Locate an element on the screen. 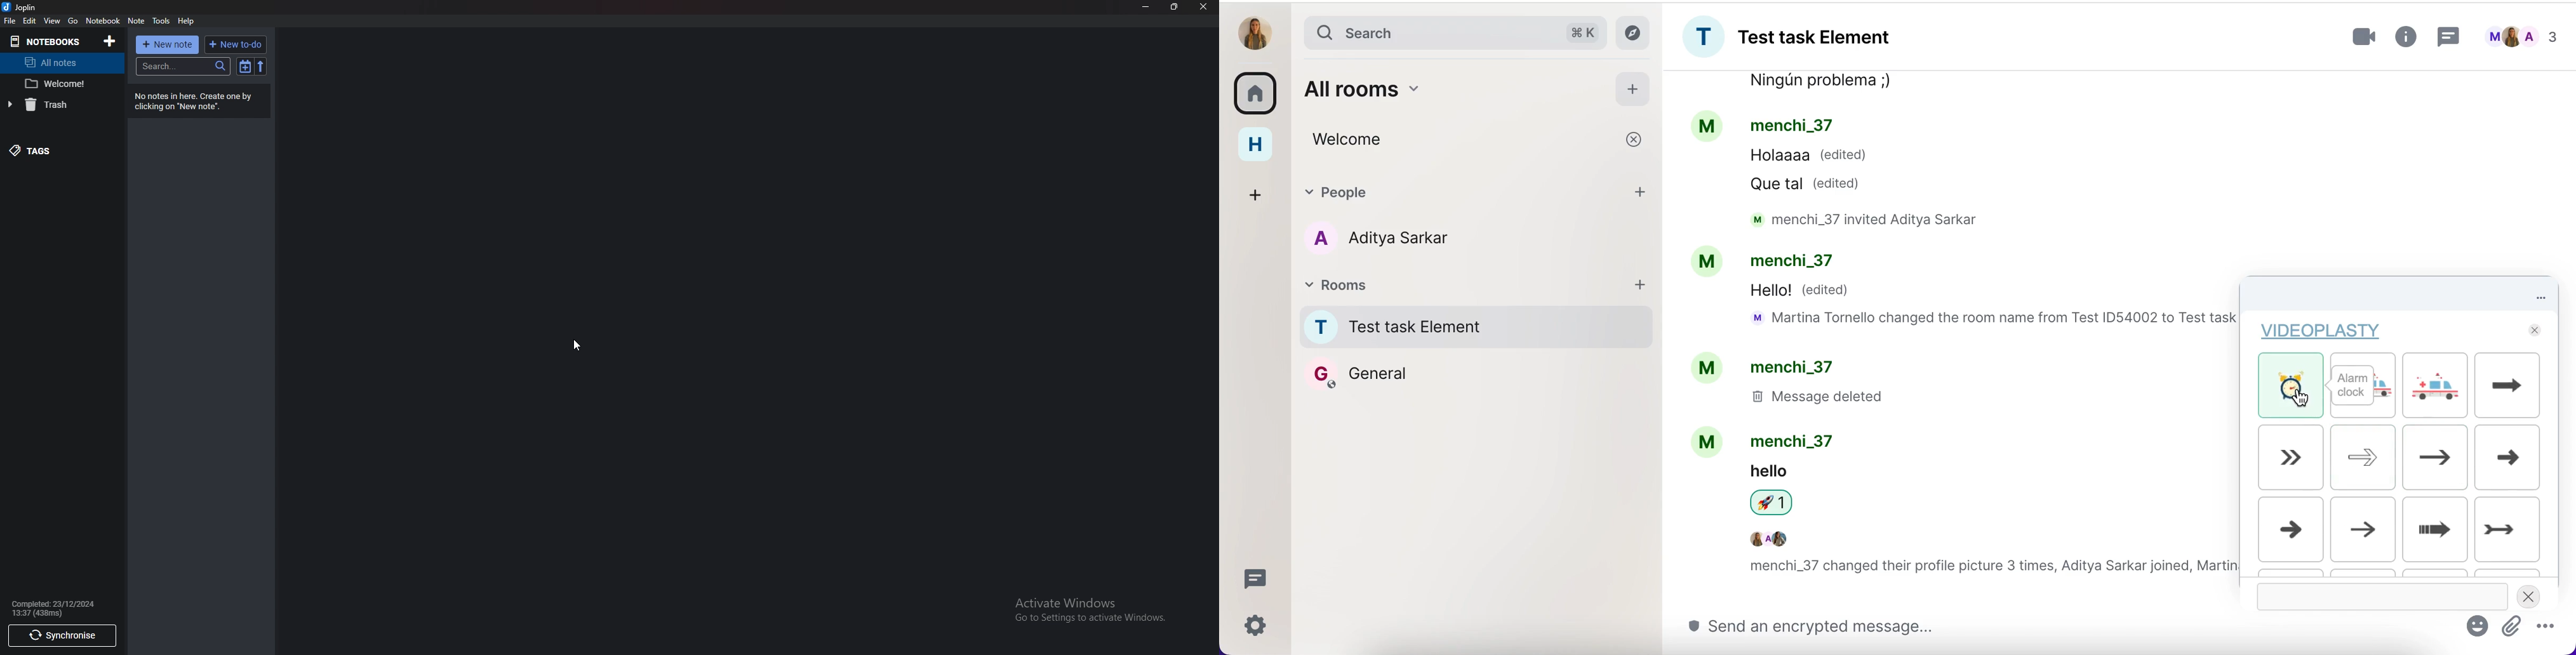 The image size is (2576, 672). View is located at coordinates (51, 22).